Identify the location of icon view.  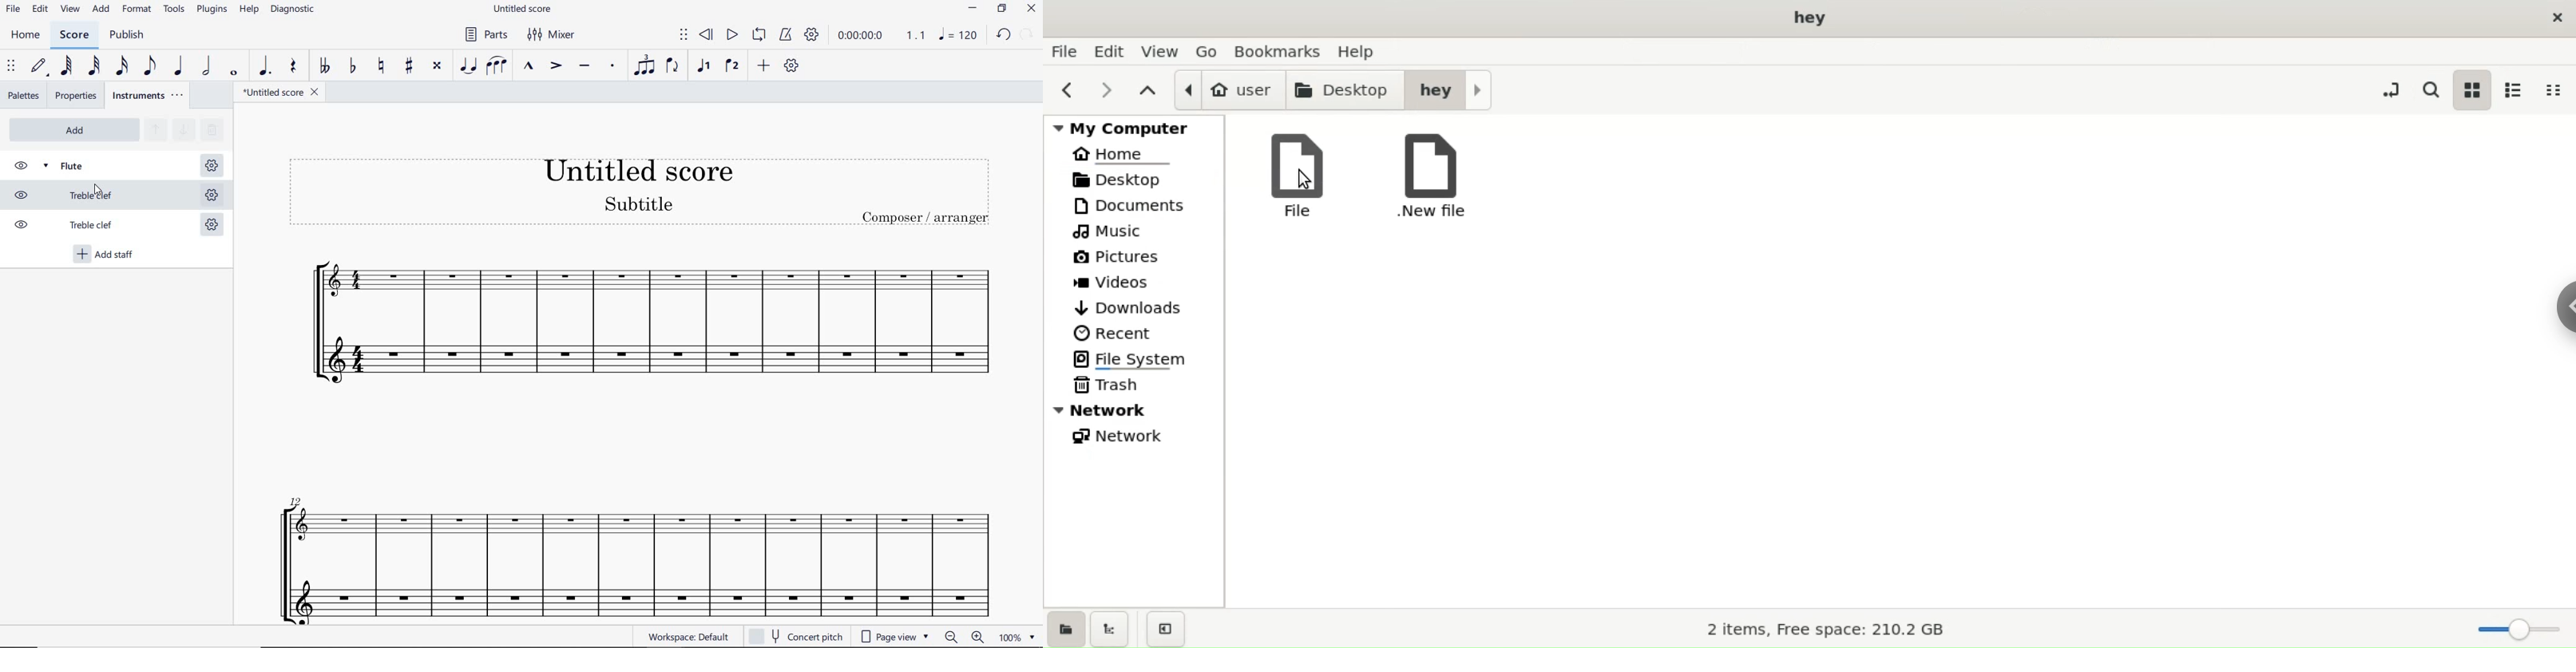
(2473, 91).